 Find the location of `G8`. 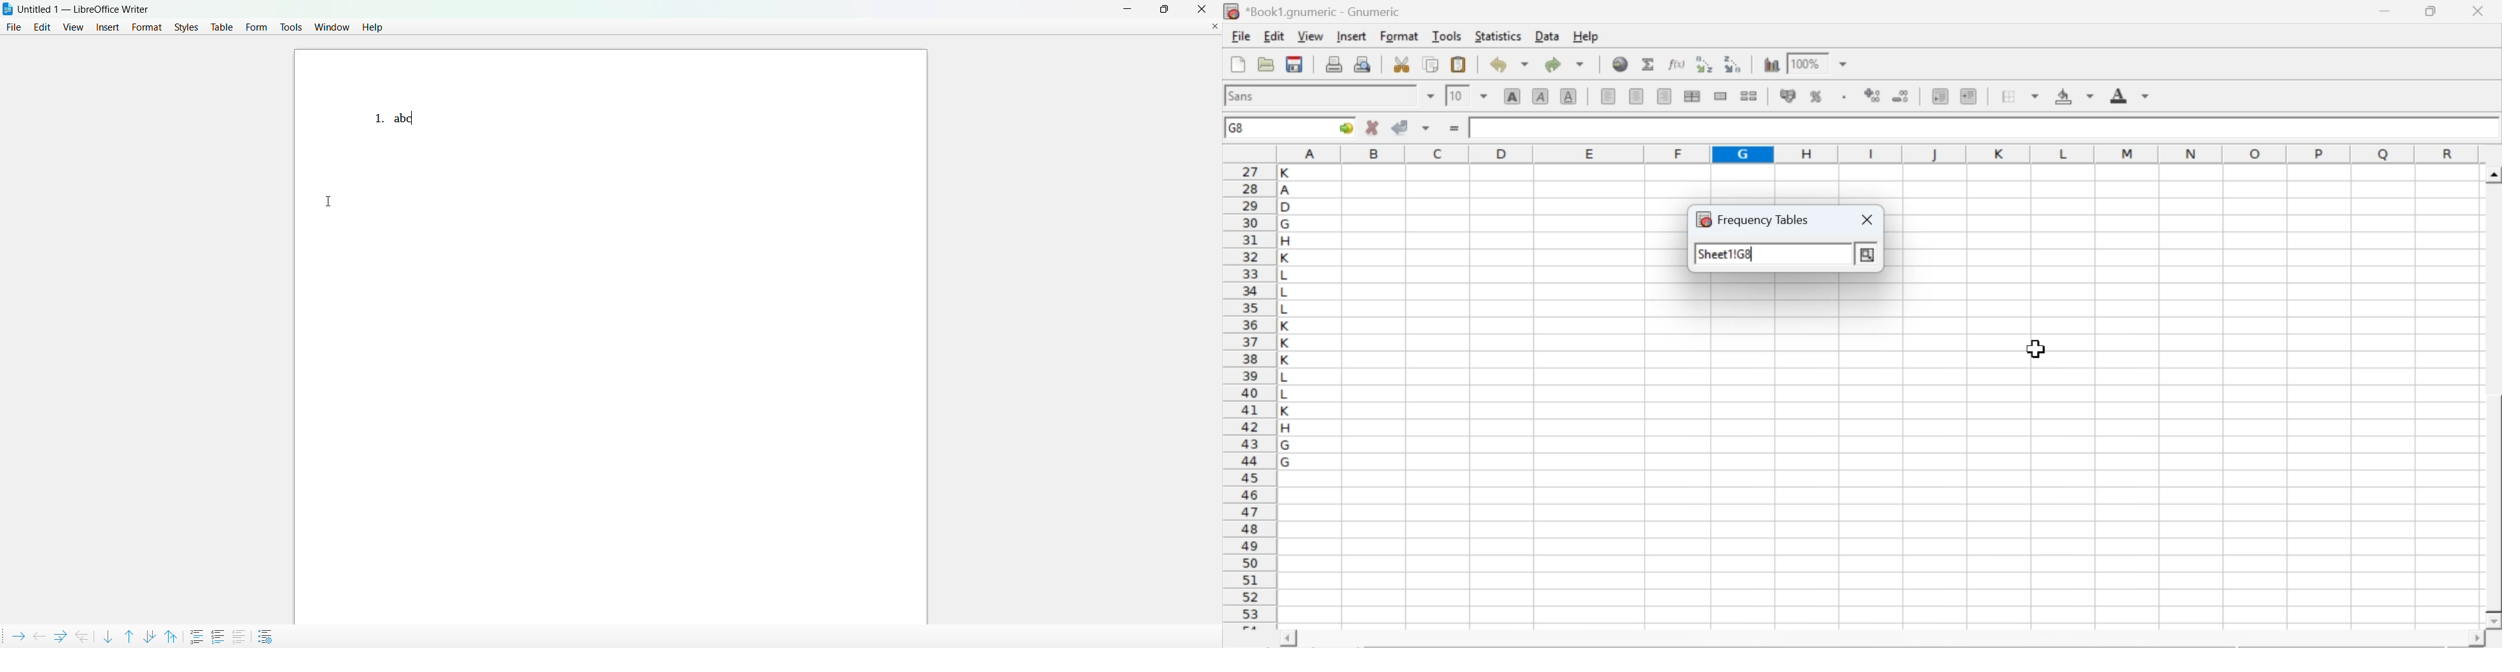

G8 is located at coordinates (1239, 128).